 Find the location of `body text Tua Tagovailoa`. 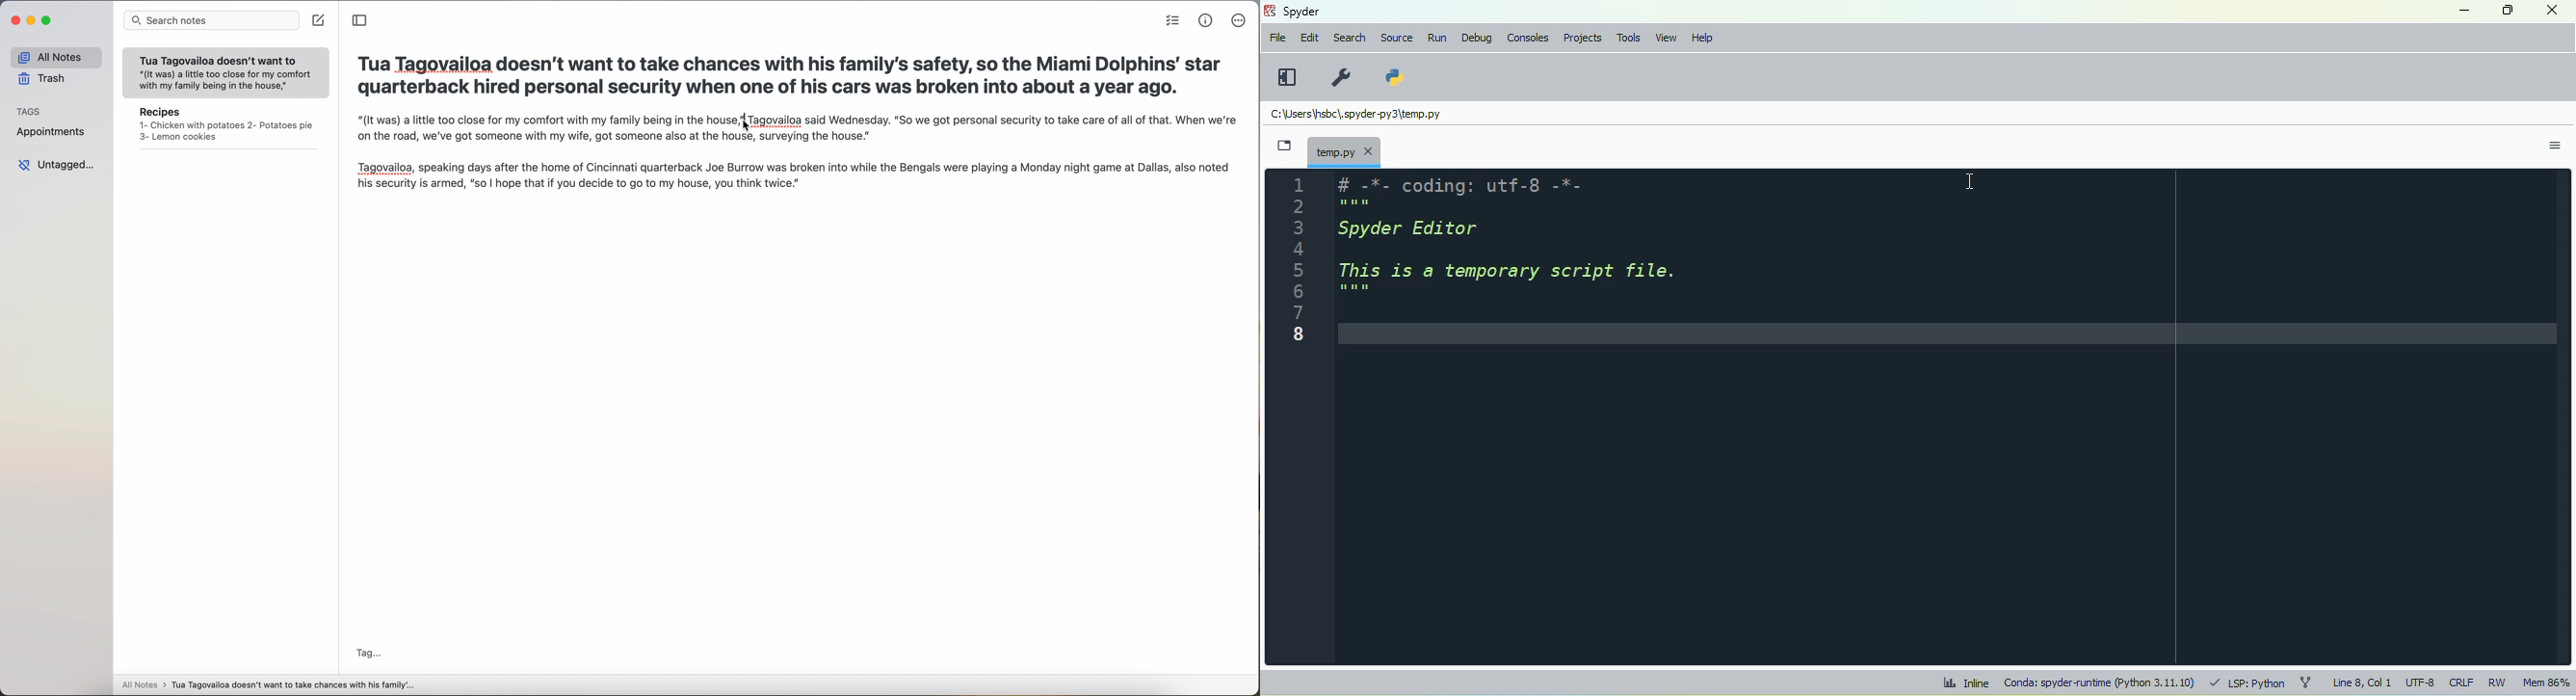

body text Tua Tagovailoa is located at coordinates (550, 120).